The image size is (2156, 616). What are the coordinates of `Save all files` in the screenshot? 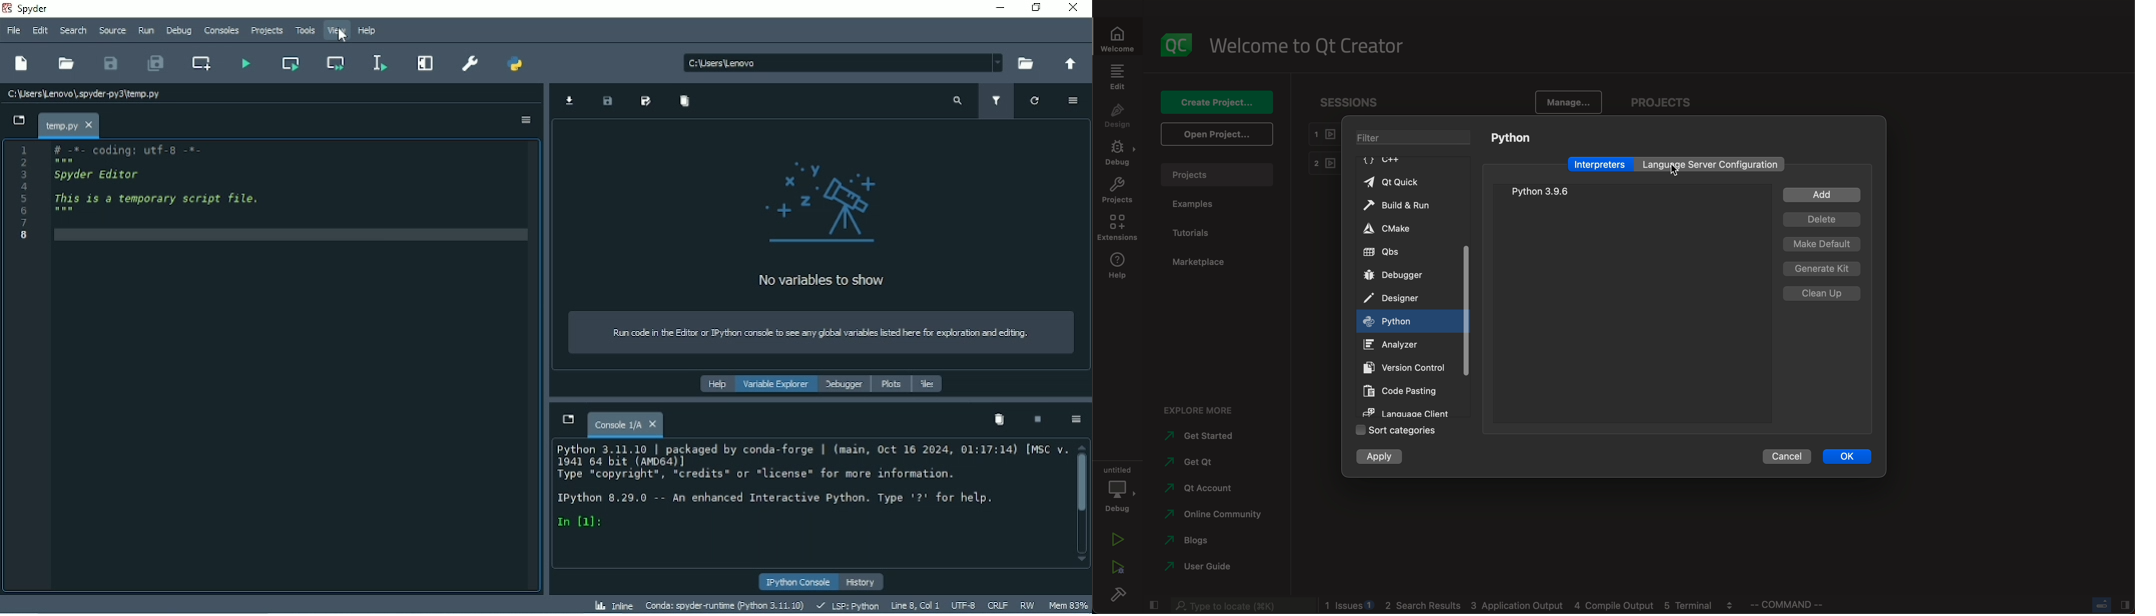 It's located at (154, 63).